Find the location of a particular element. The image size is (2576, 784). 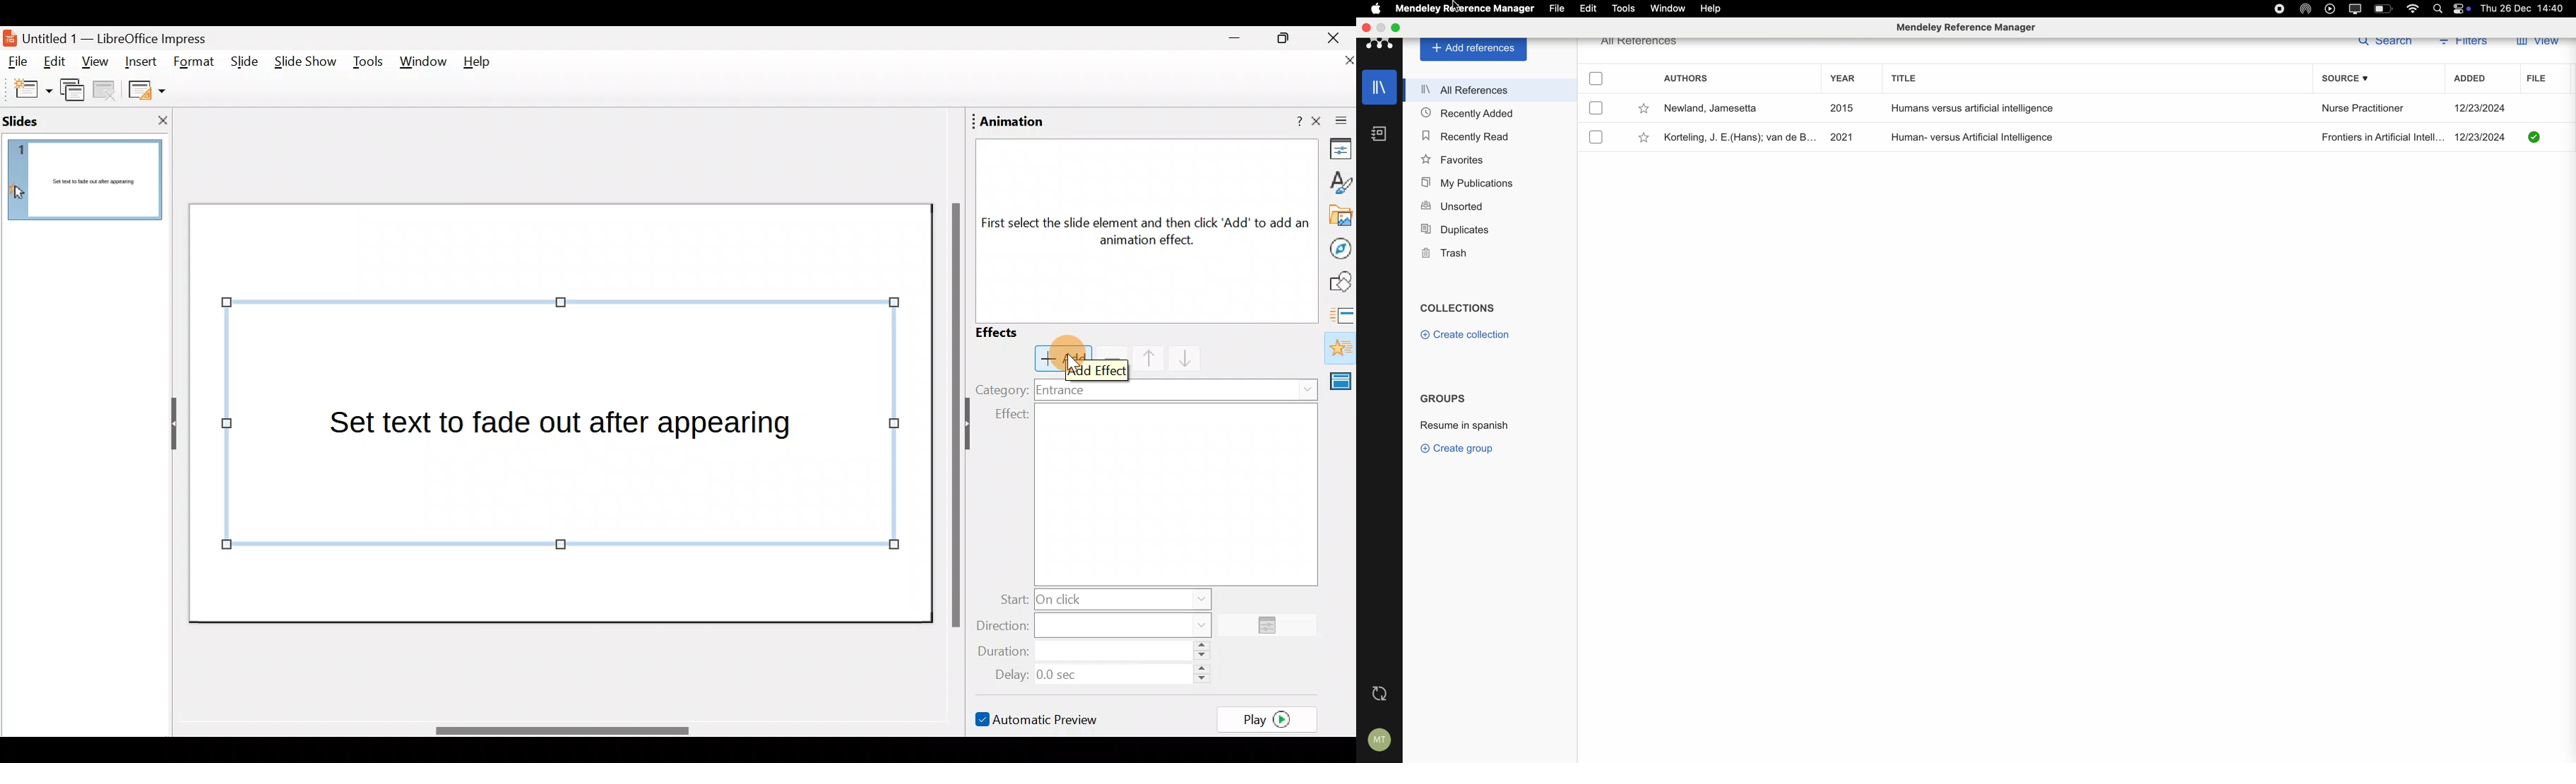

create group is located at coordinates (1460, 450).